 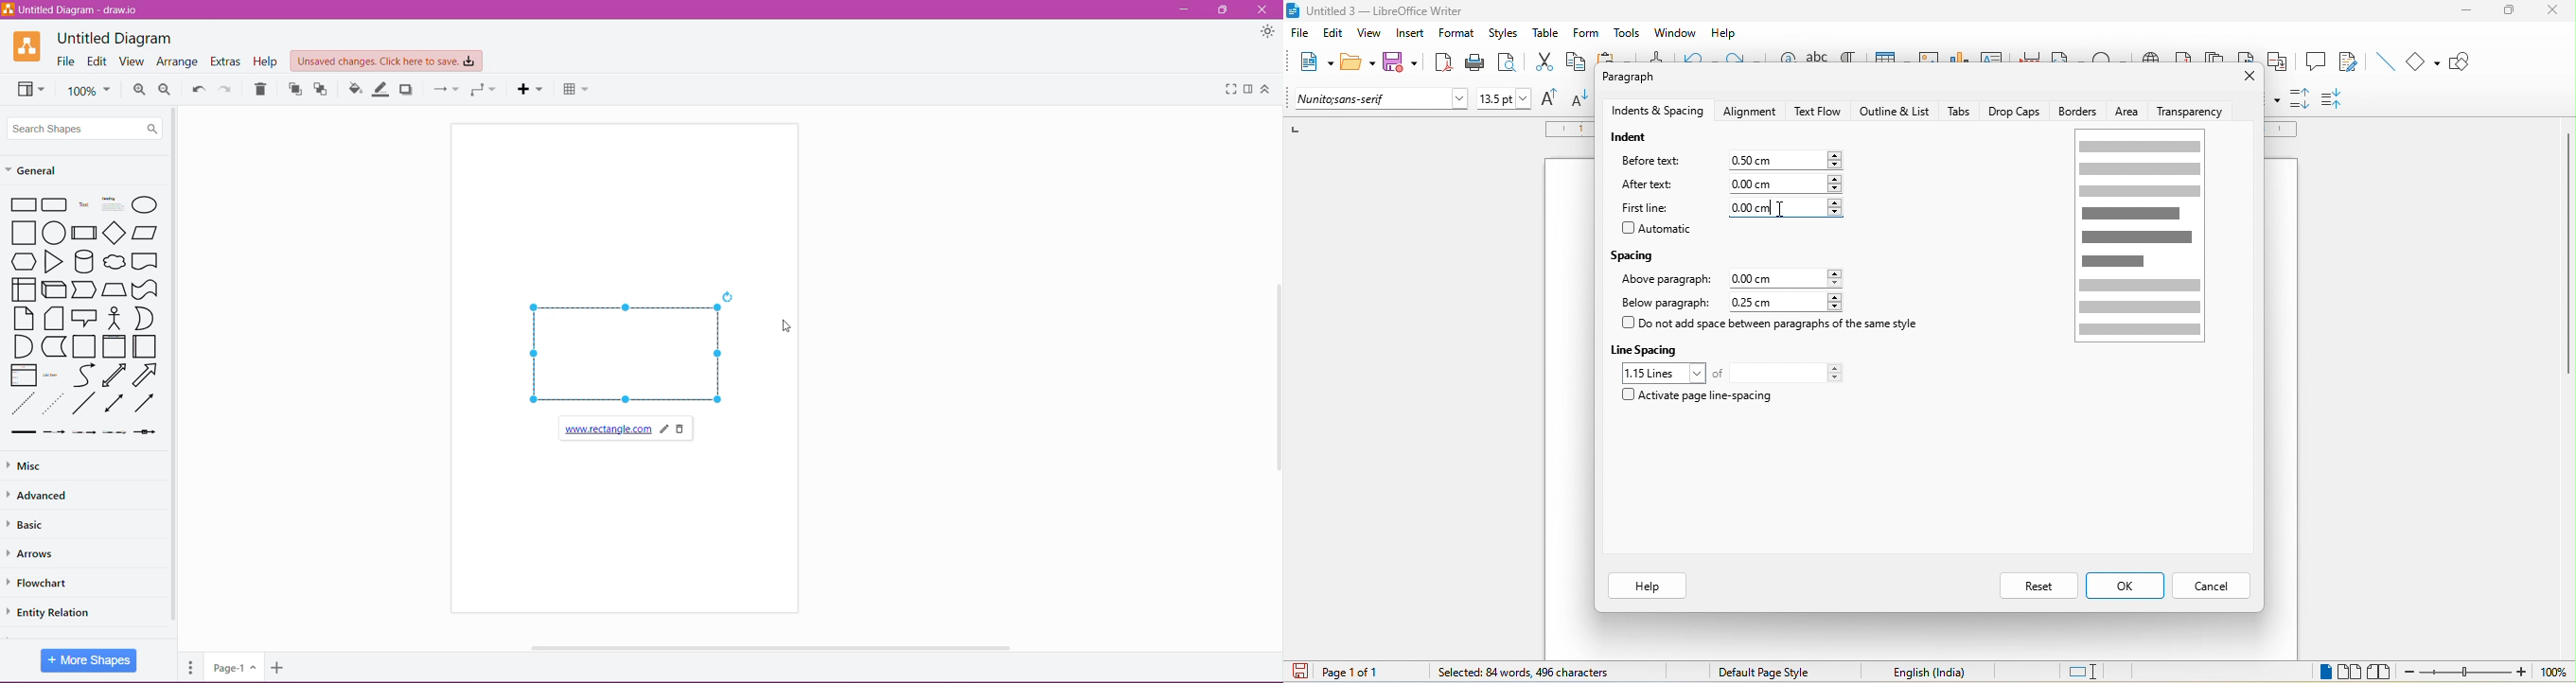 What do you see at coordinates (1456, 35) in the screenshot?
I see `format` at bounding box center [1456, 35].